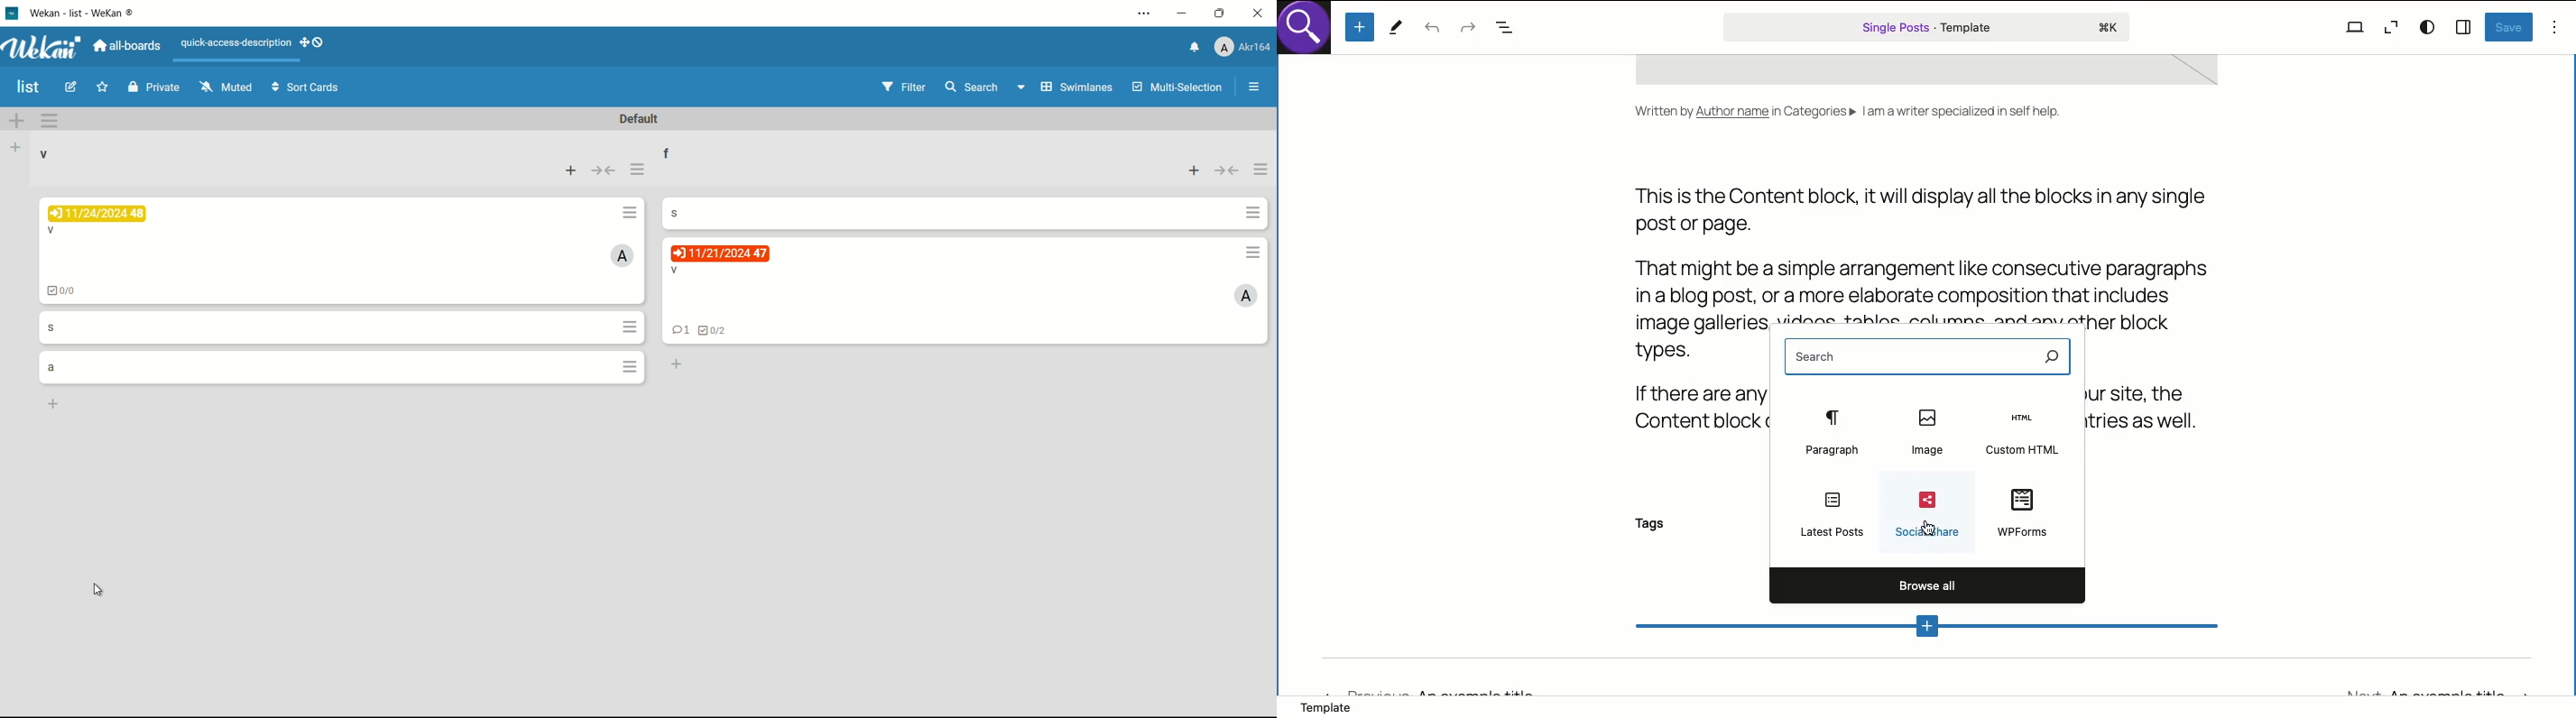 This screenshot has height=728, width=2576. I want to click on edit, so click(72, 88).